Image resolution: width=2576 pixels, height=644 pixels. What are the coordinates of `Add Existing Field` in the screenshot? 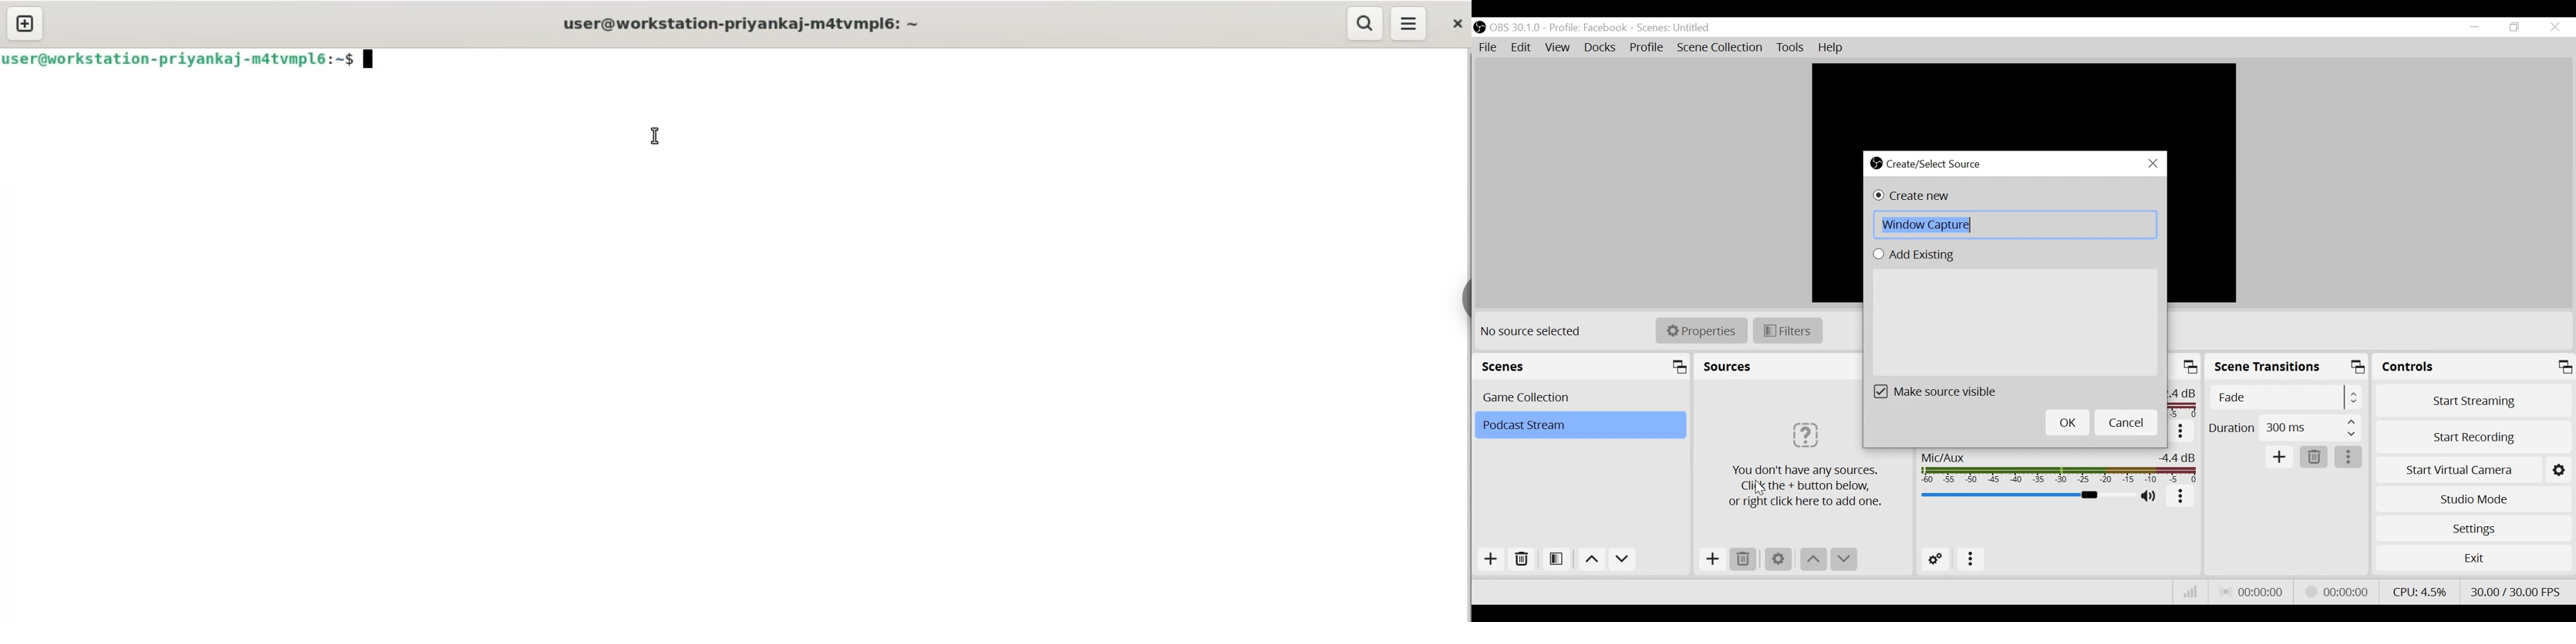 It's located at (2015, 321).